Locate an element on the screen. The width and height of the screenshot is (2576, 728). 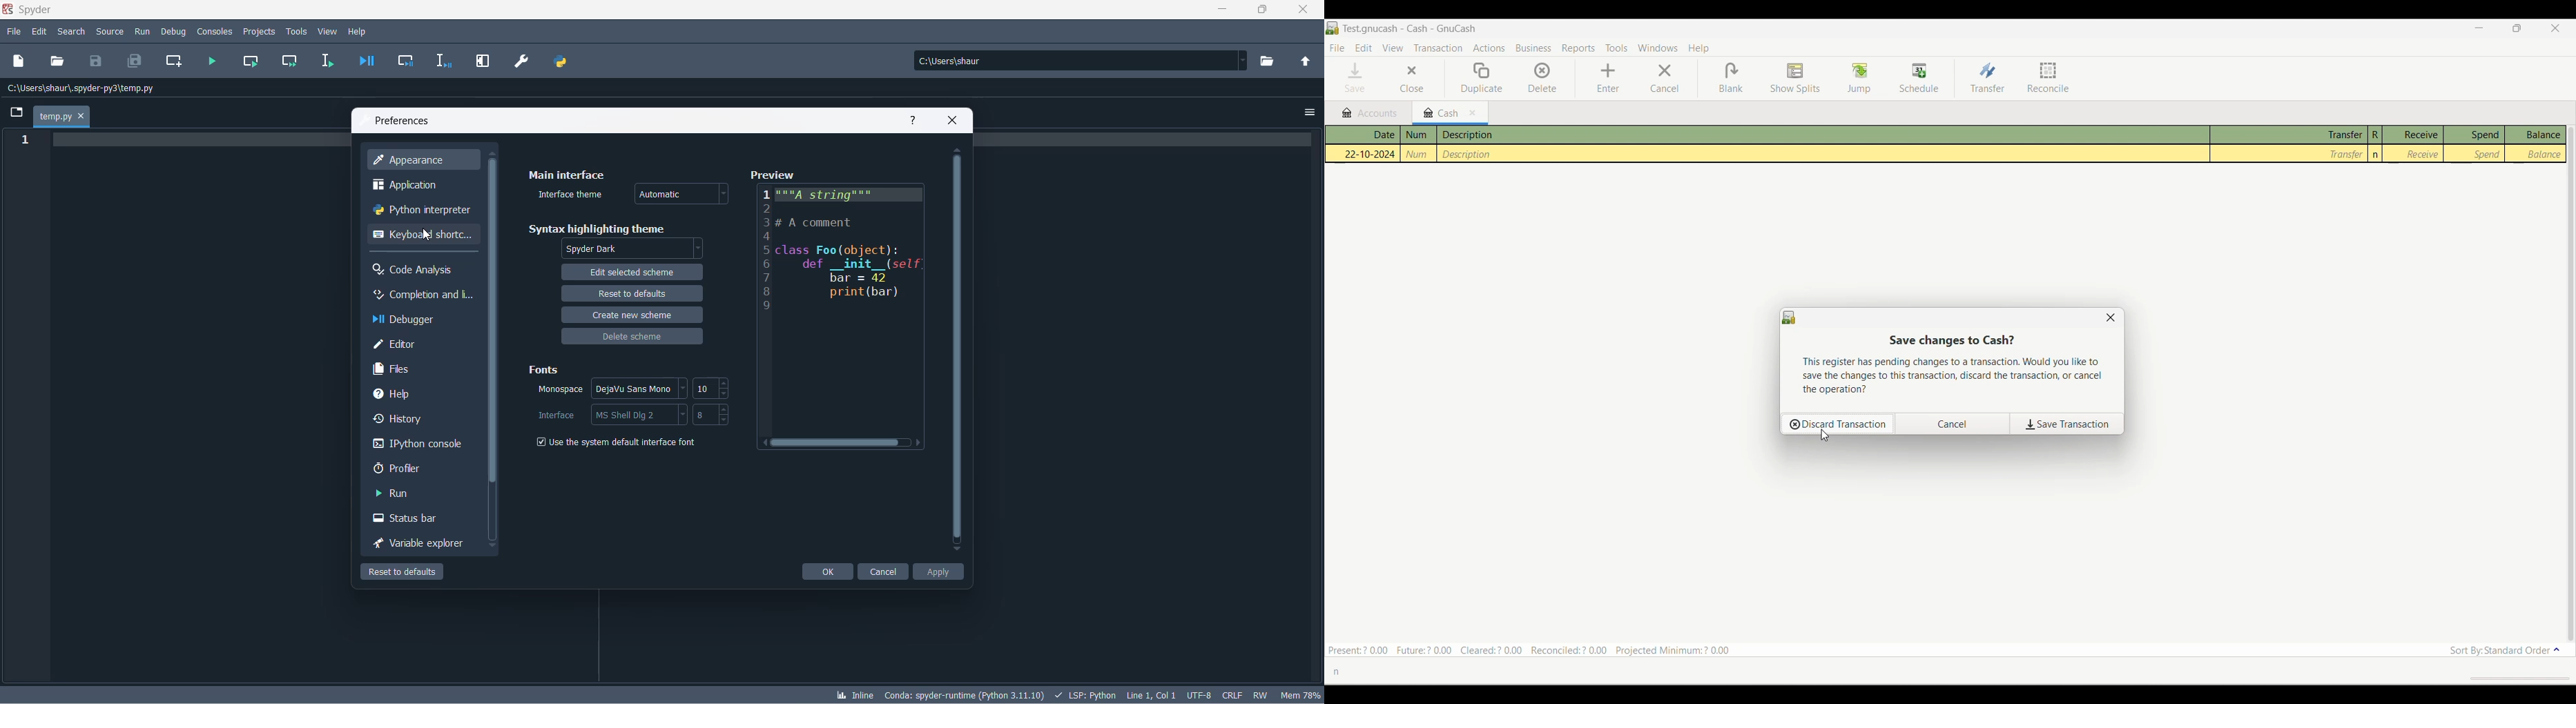
run current cell is located at coordinates (285, 63).